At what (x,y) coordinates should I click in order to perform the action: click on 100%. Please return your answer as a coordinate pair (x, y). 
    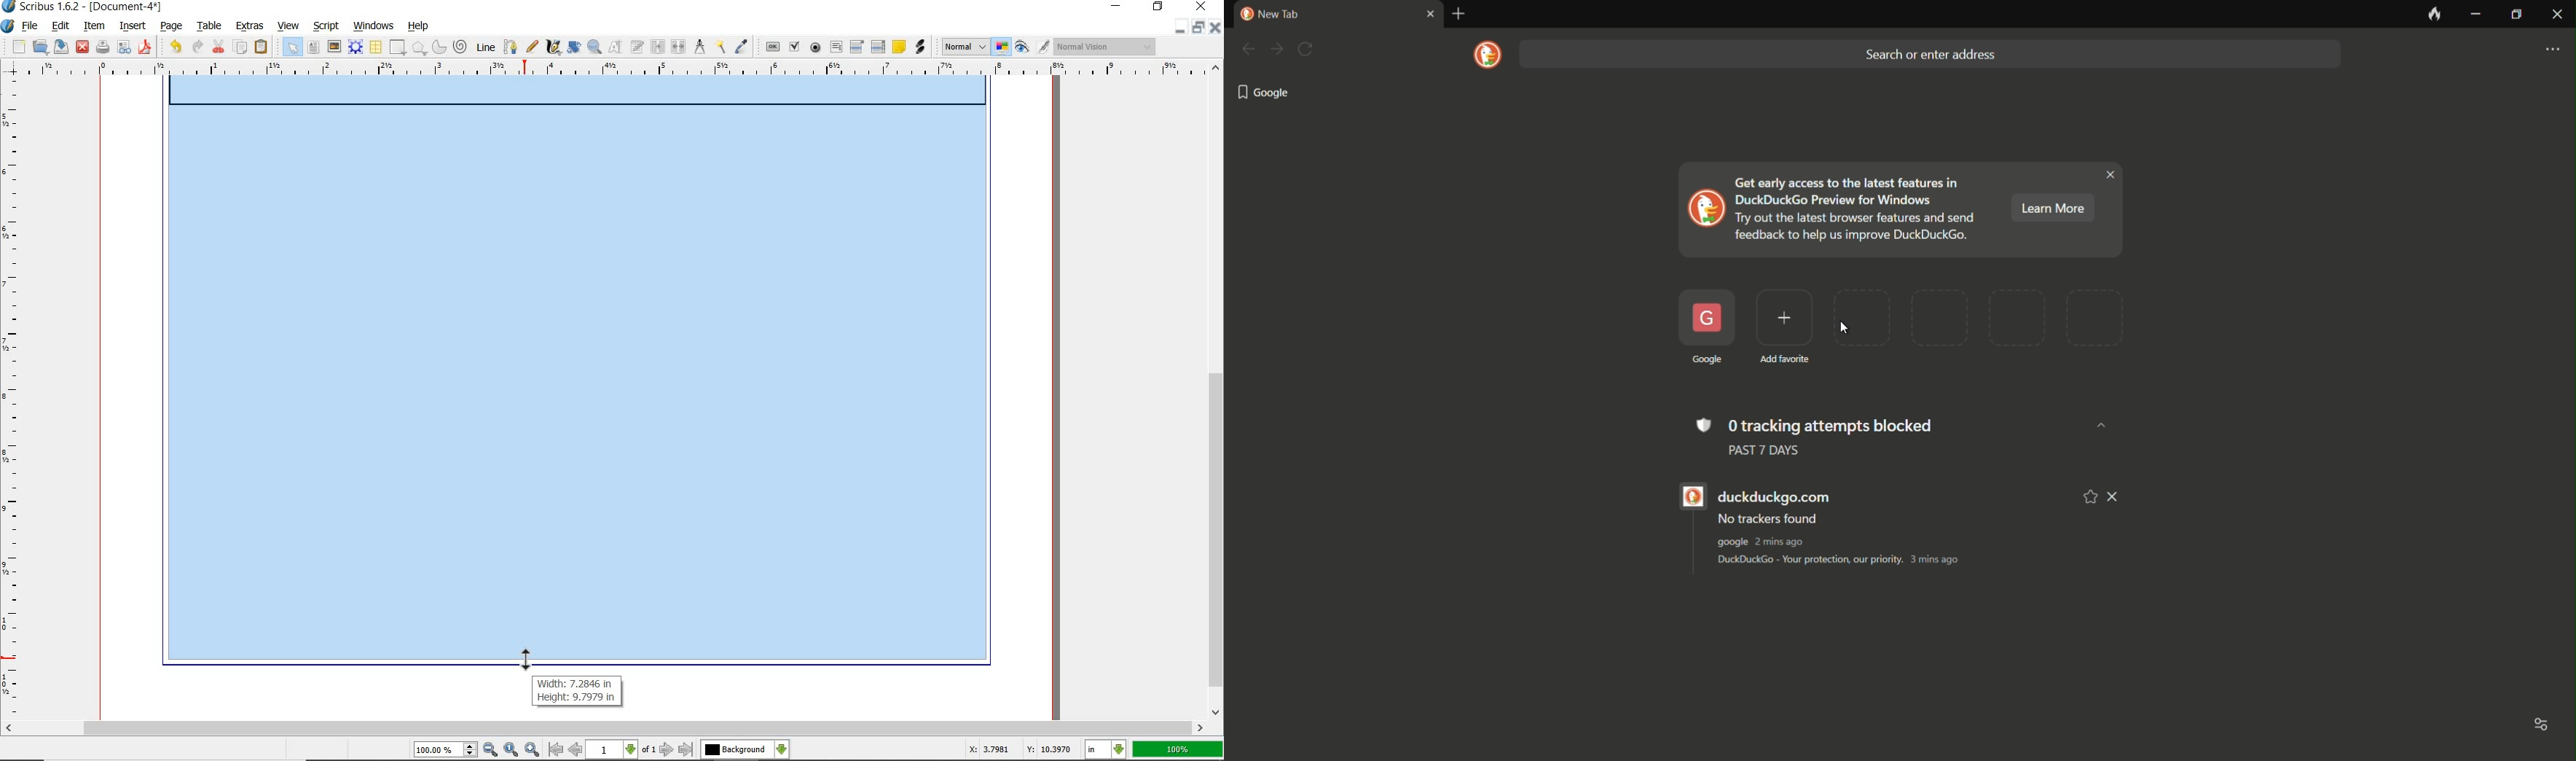
    Looking at the image, I should click on (1177, 749).